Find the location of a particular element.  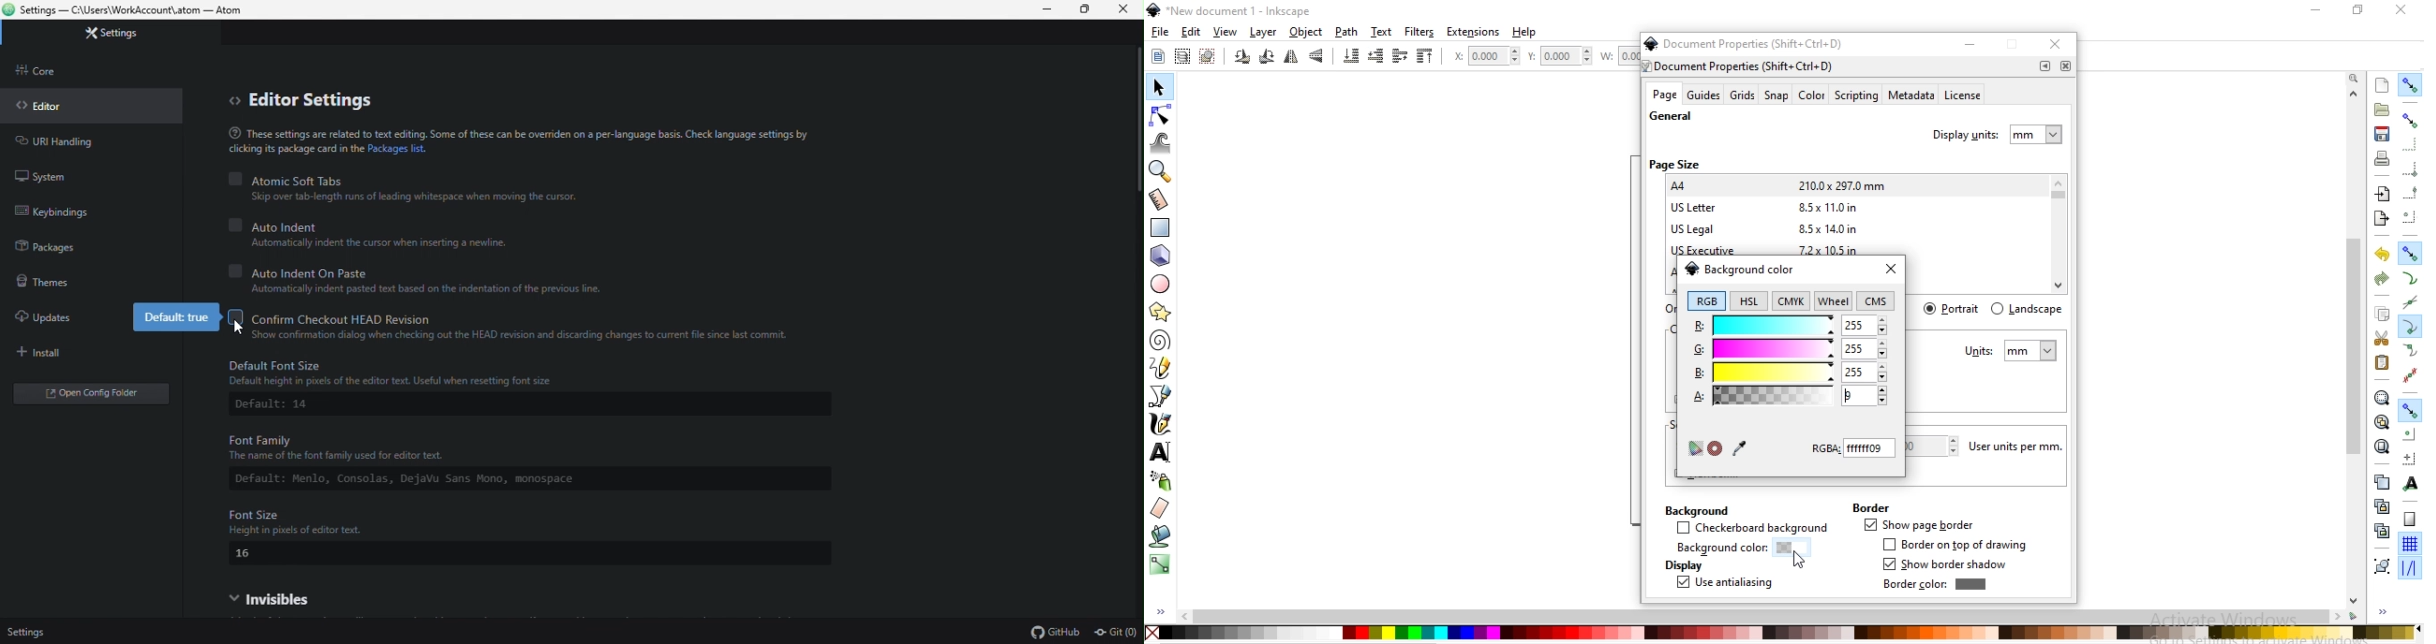

Font Family
The name of the font family used for editor text. is located at coordinates (469, 446).